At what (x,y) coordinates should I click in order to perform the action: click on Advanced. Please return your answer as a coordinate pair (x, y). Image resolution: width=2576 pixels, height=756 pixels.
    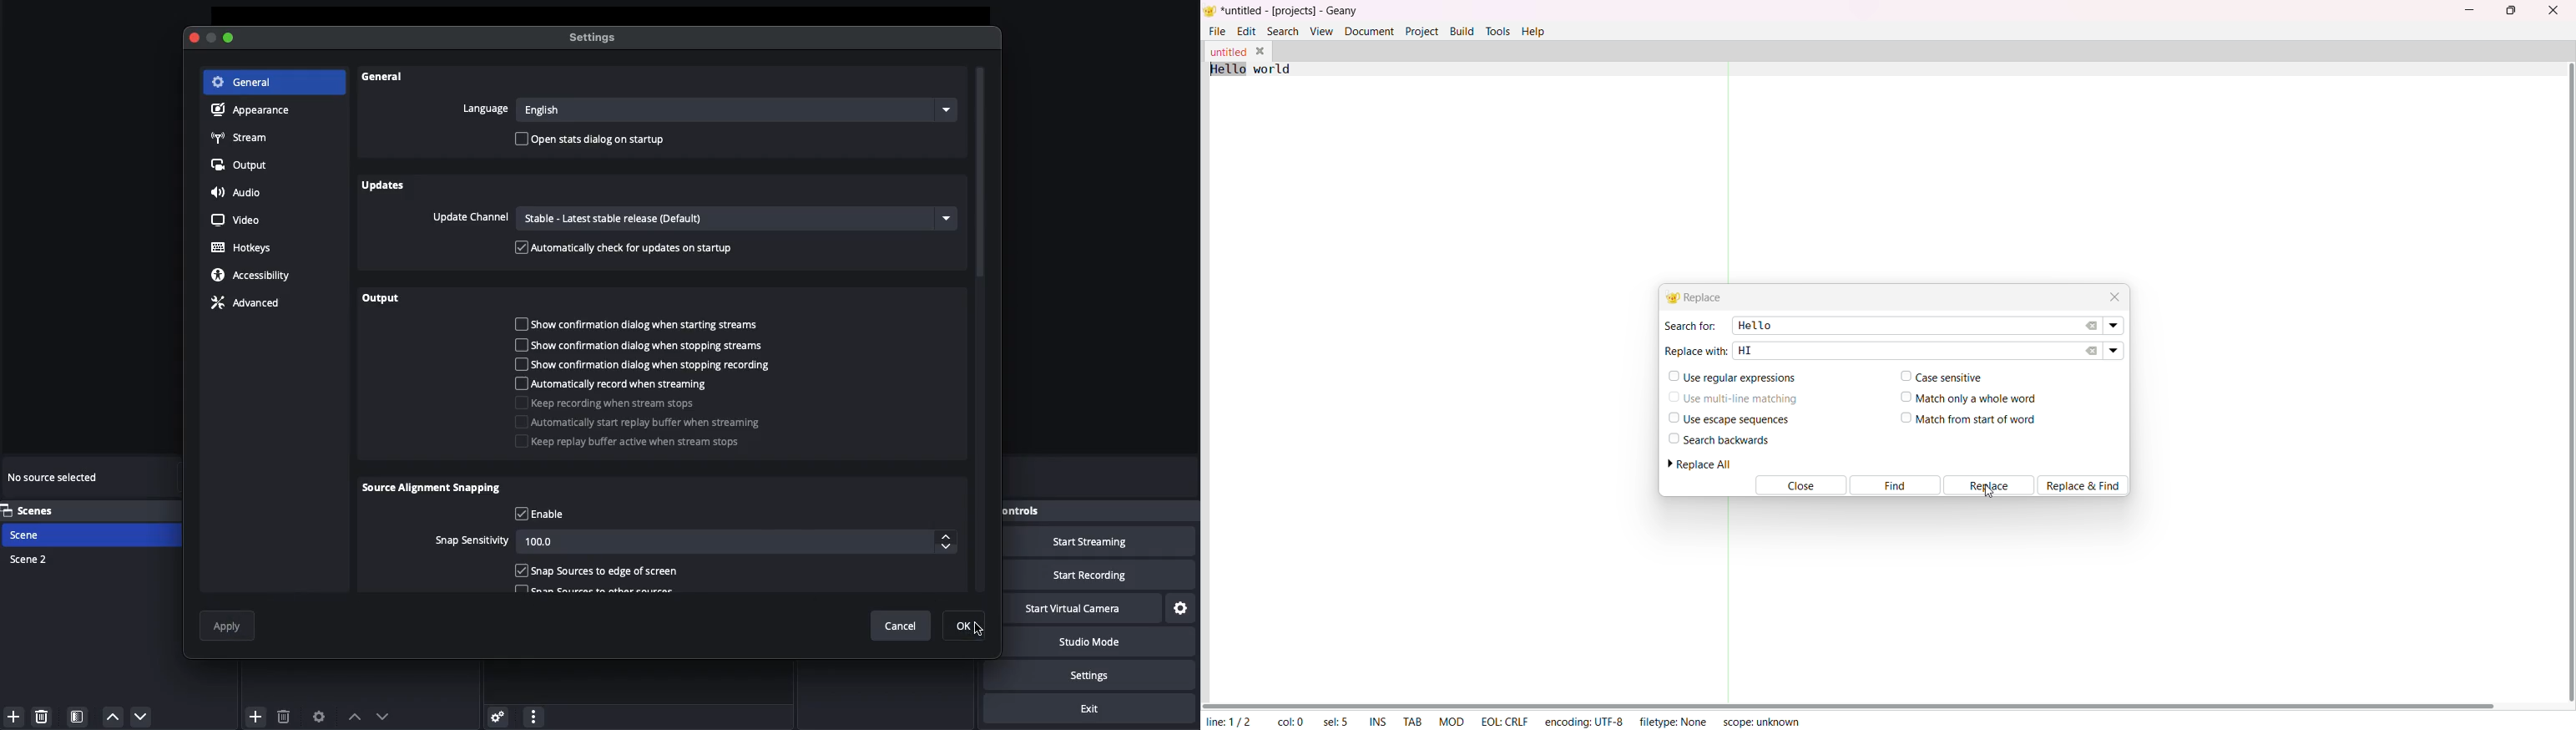
    Looking at the image, I should click on (251, 304).